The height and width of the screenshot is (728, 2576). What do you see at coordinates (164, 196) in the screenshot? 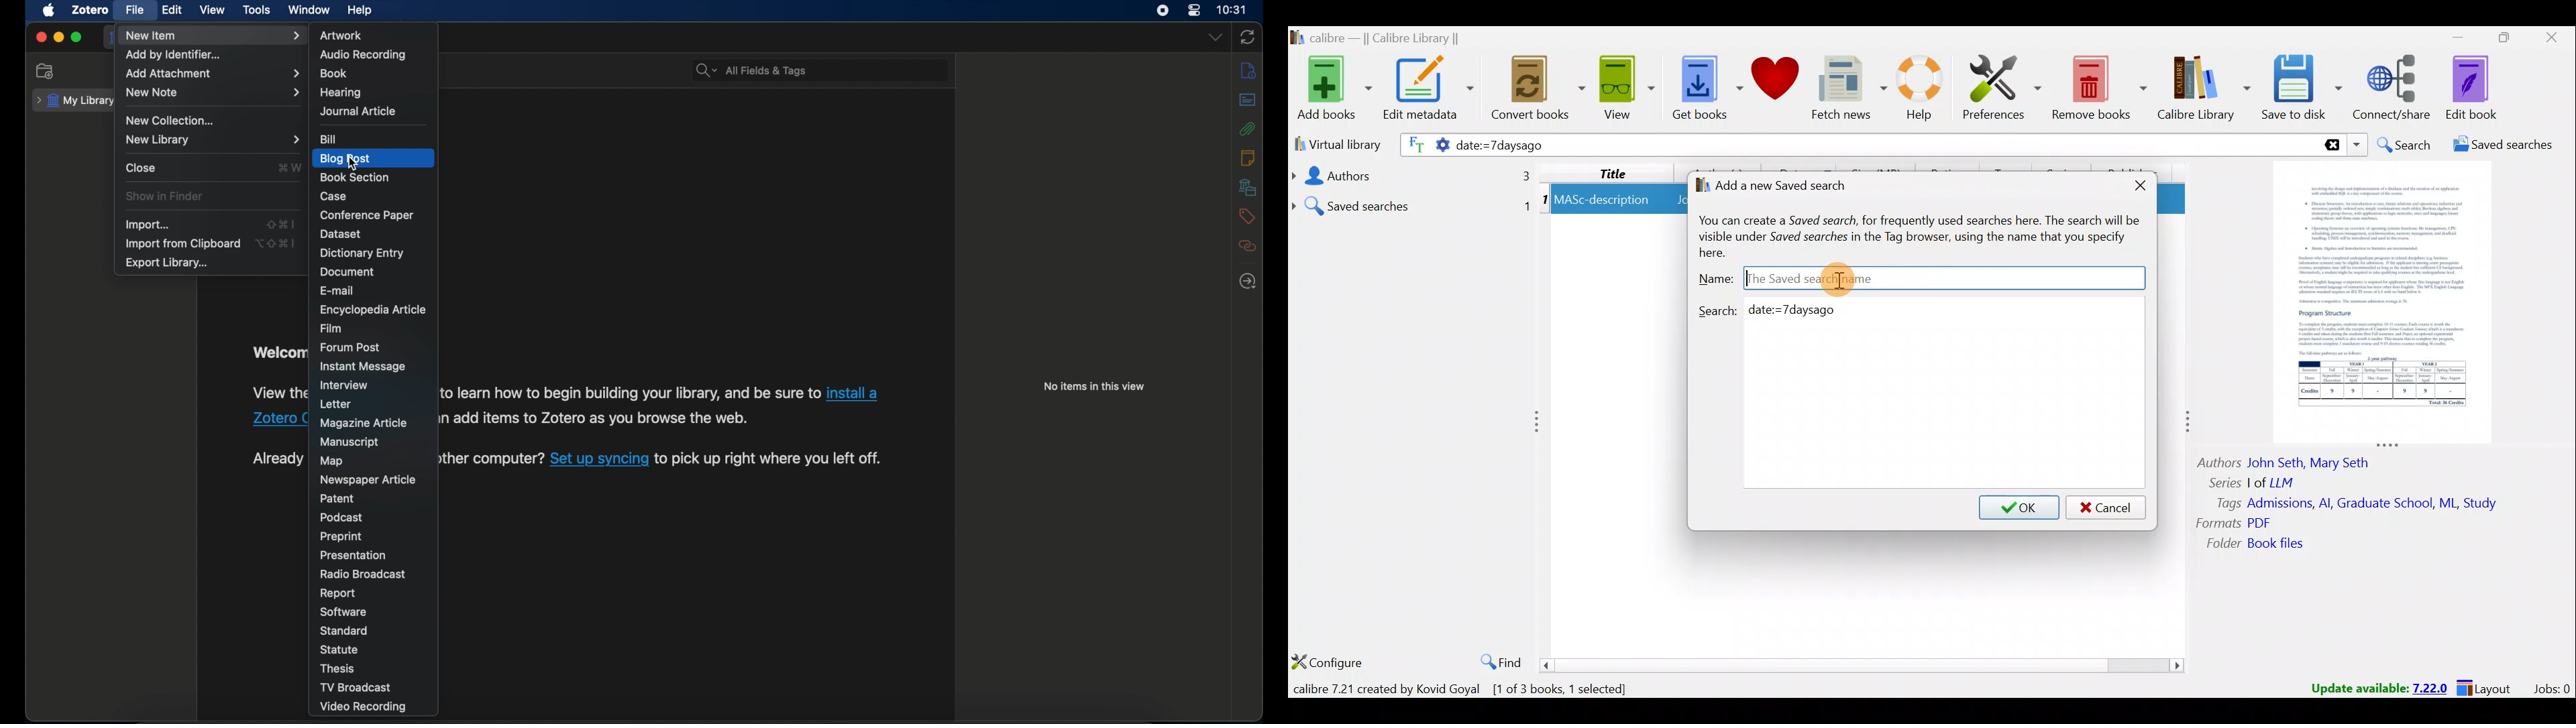
I see `show in finder` at bounding box center [164, 196].